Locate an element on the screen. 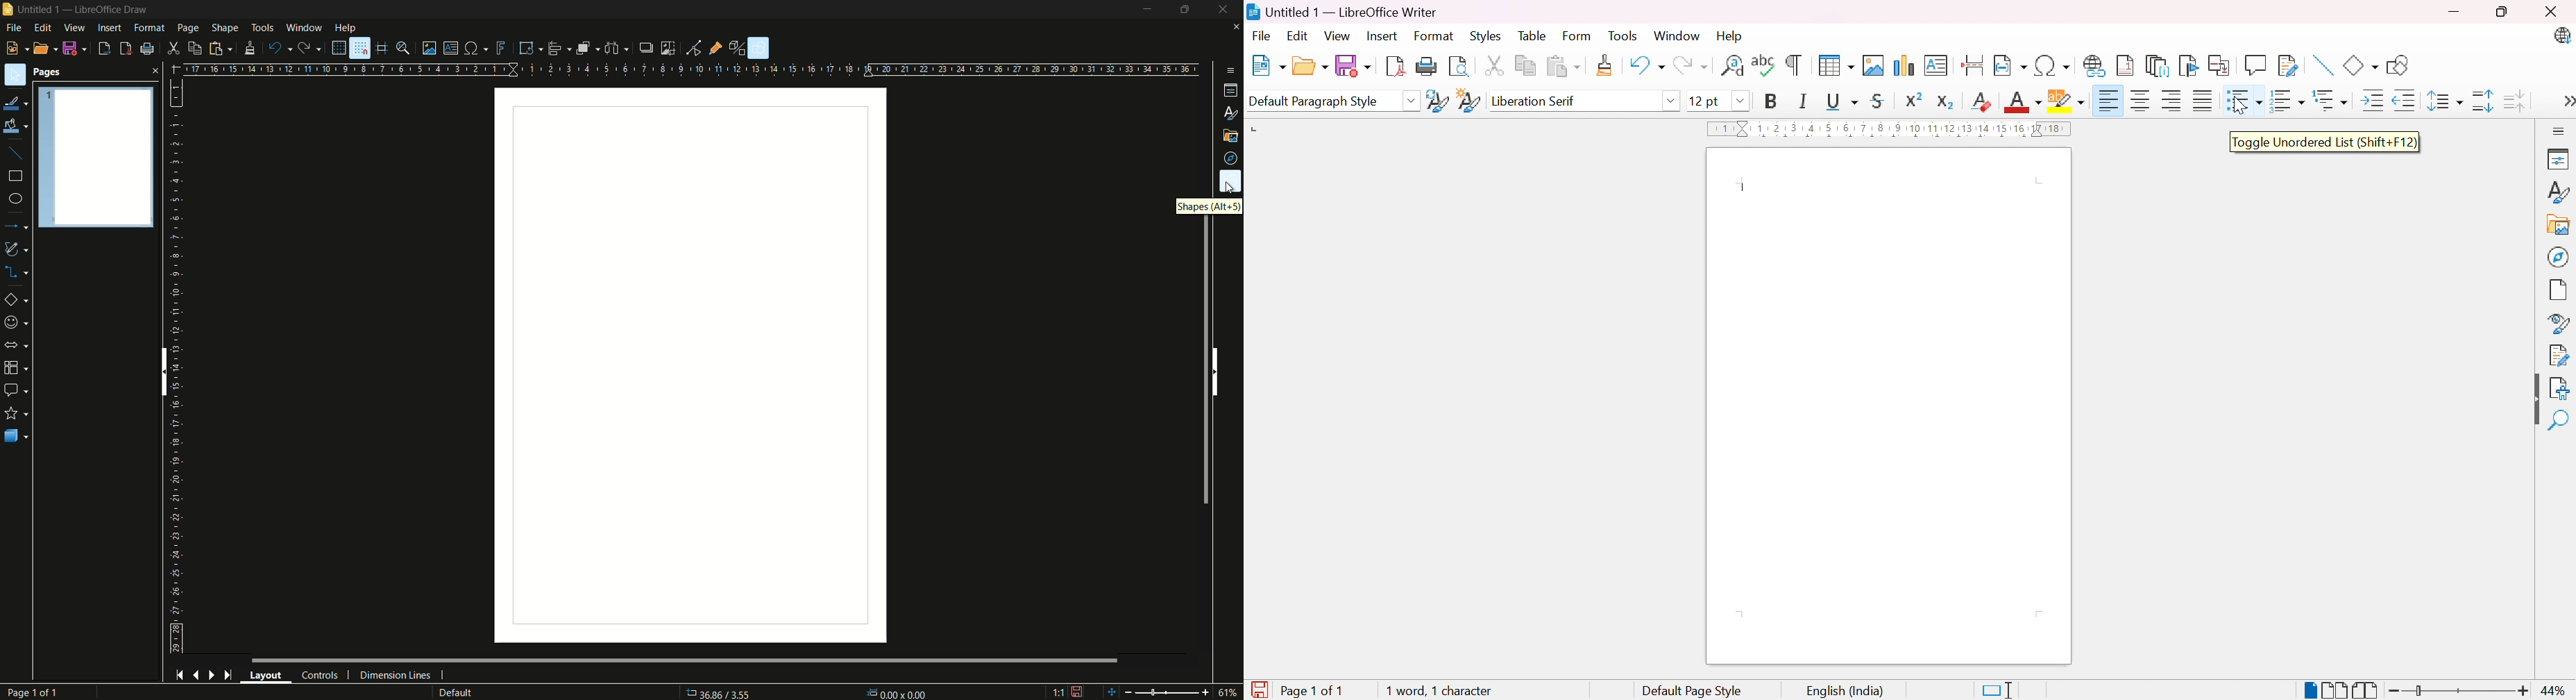  zoom factor is located at coordinates (1231, 692).